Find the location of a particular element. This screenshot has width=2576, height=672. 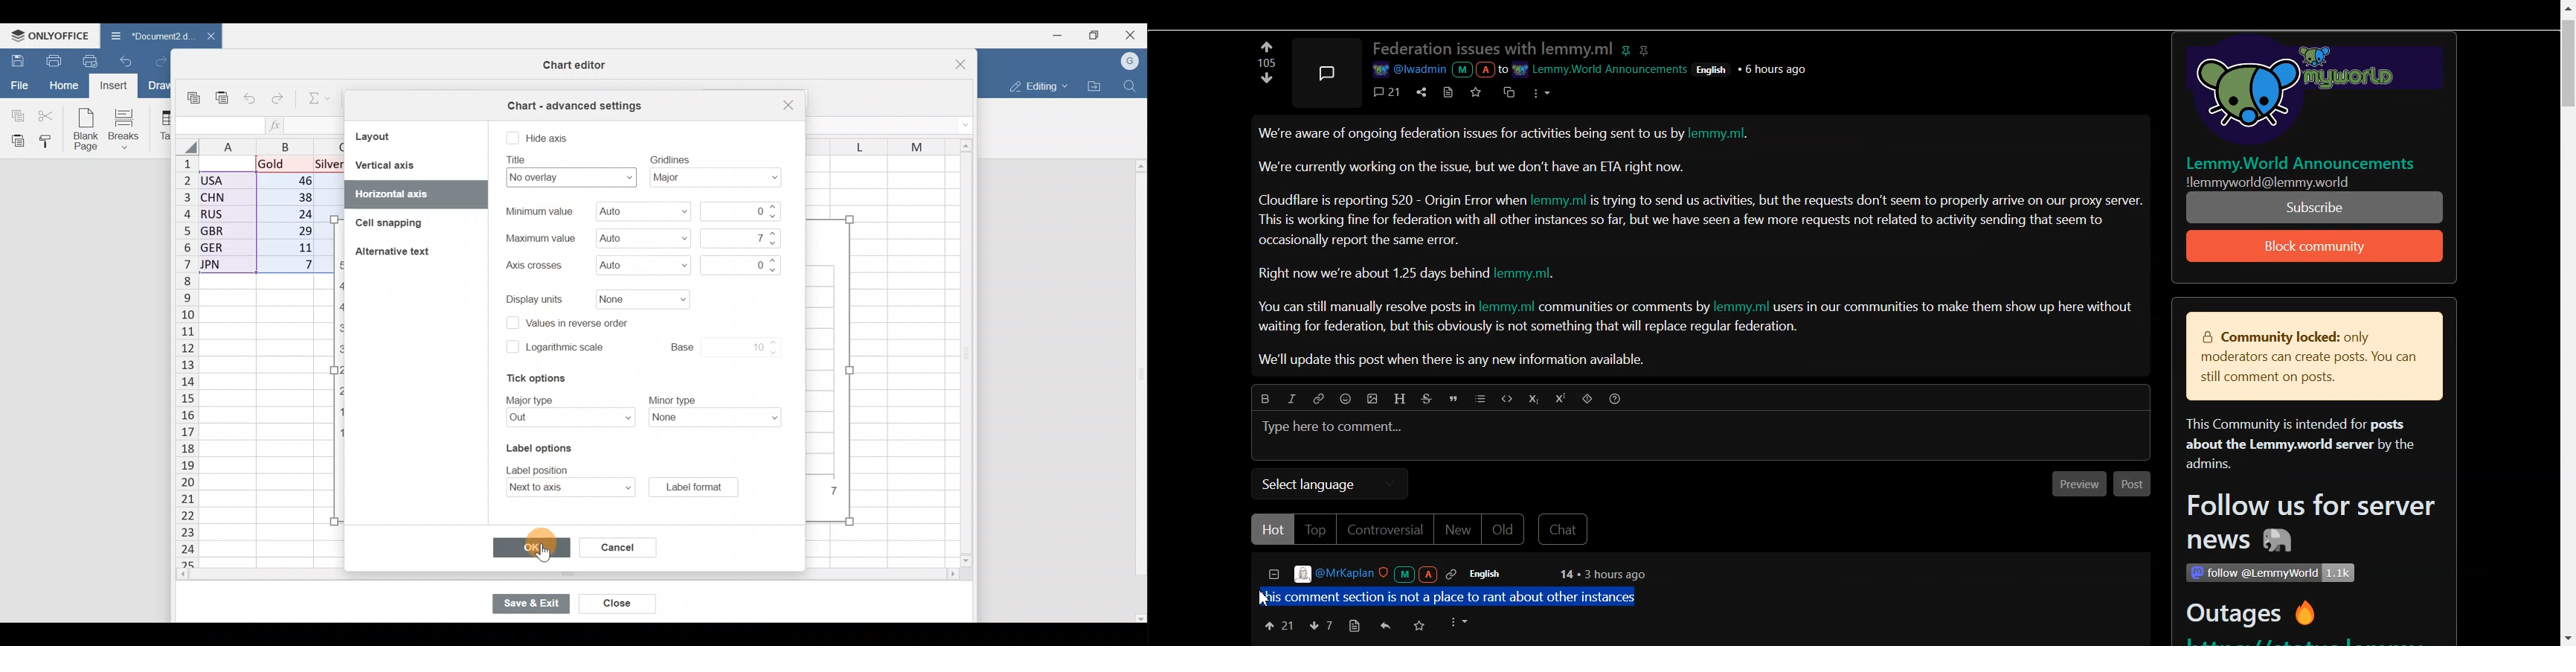

 is located at coordinates (1715, 68).